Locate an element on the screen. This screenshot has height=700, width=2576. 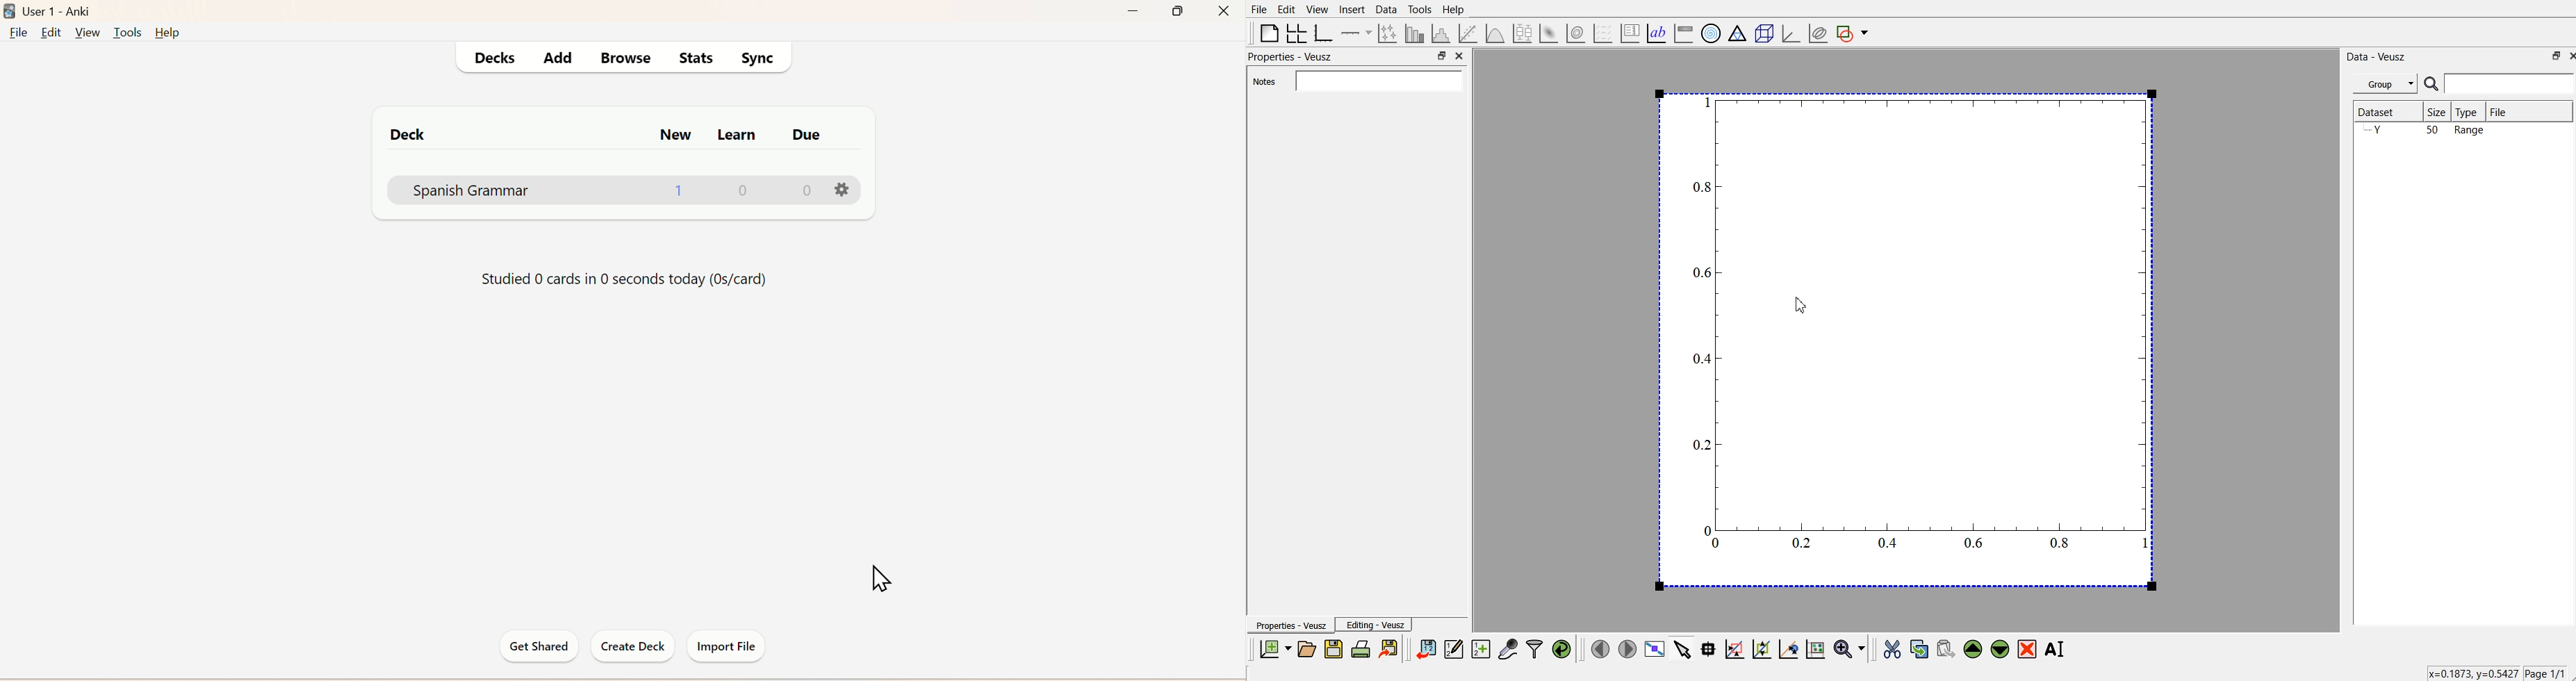
Add an axis is located at coordinates (1357, 32).